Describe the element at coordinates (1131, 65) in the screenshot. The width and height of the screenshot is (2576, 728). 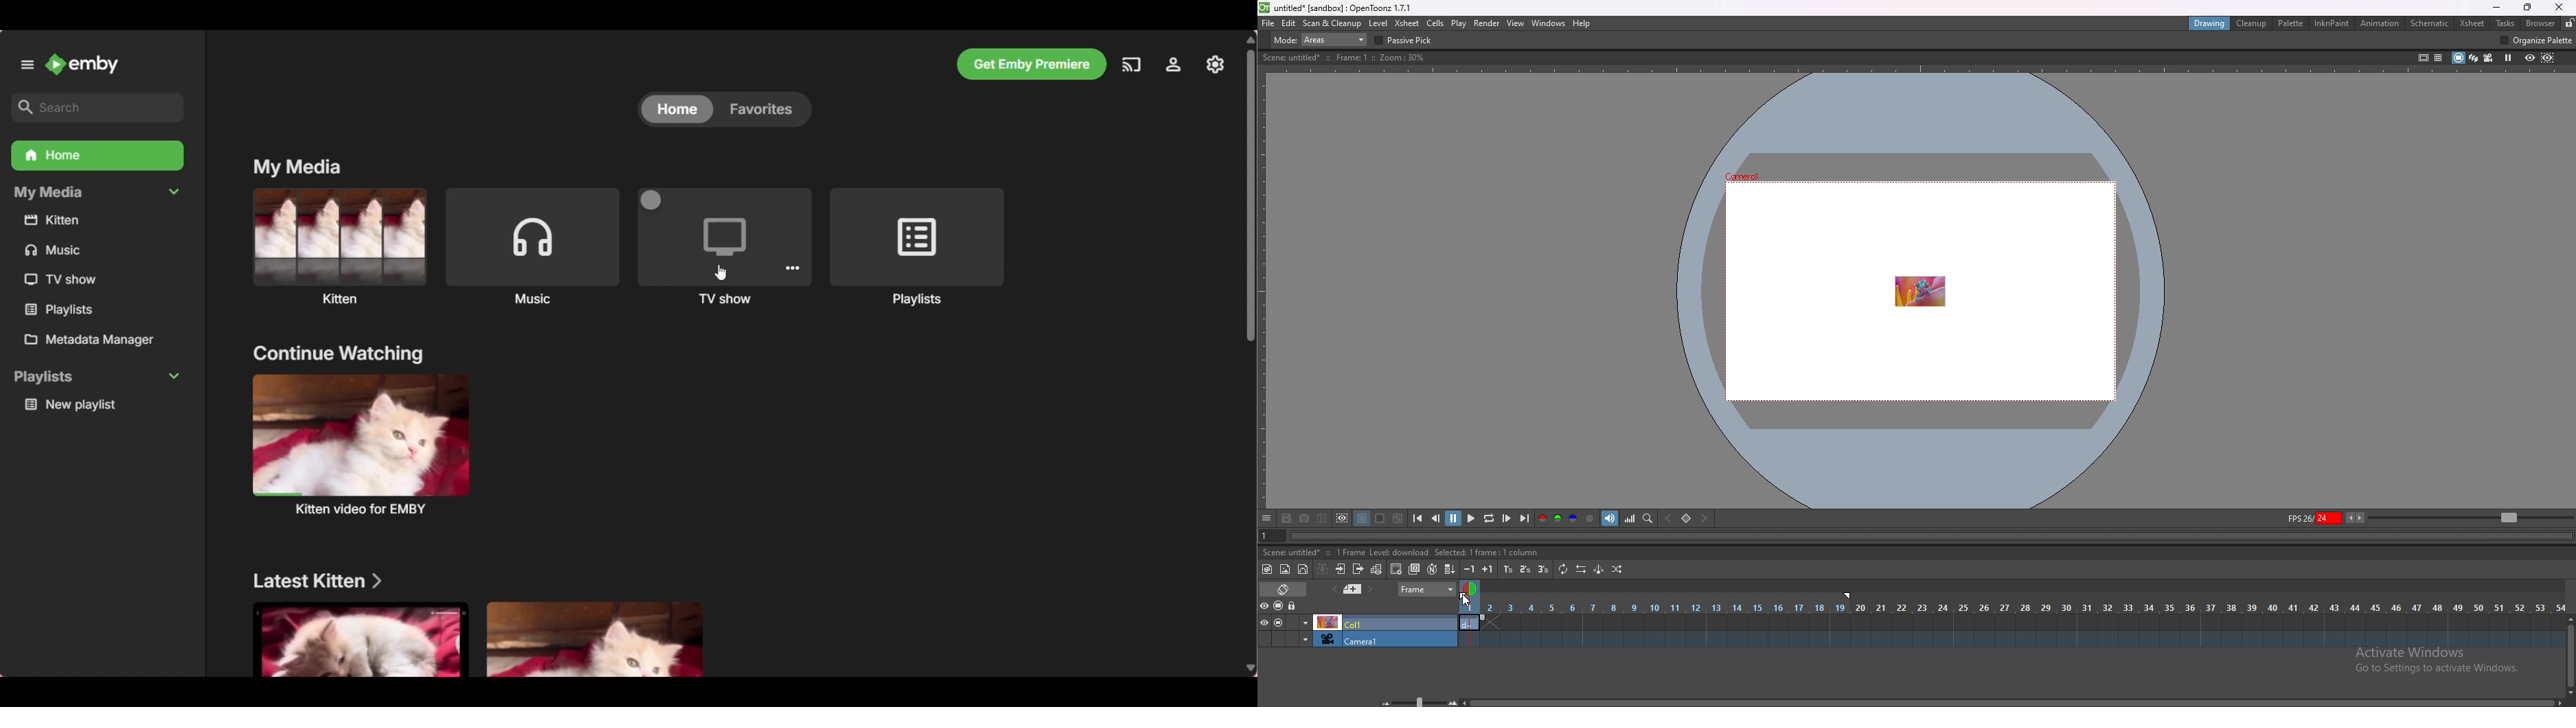
I see `Play on another device` at that location.